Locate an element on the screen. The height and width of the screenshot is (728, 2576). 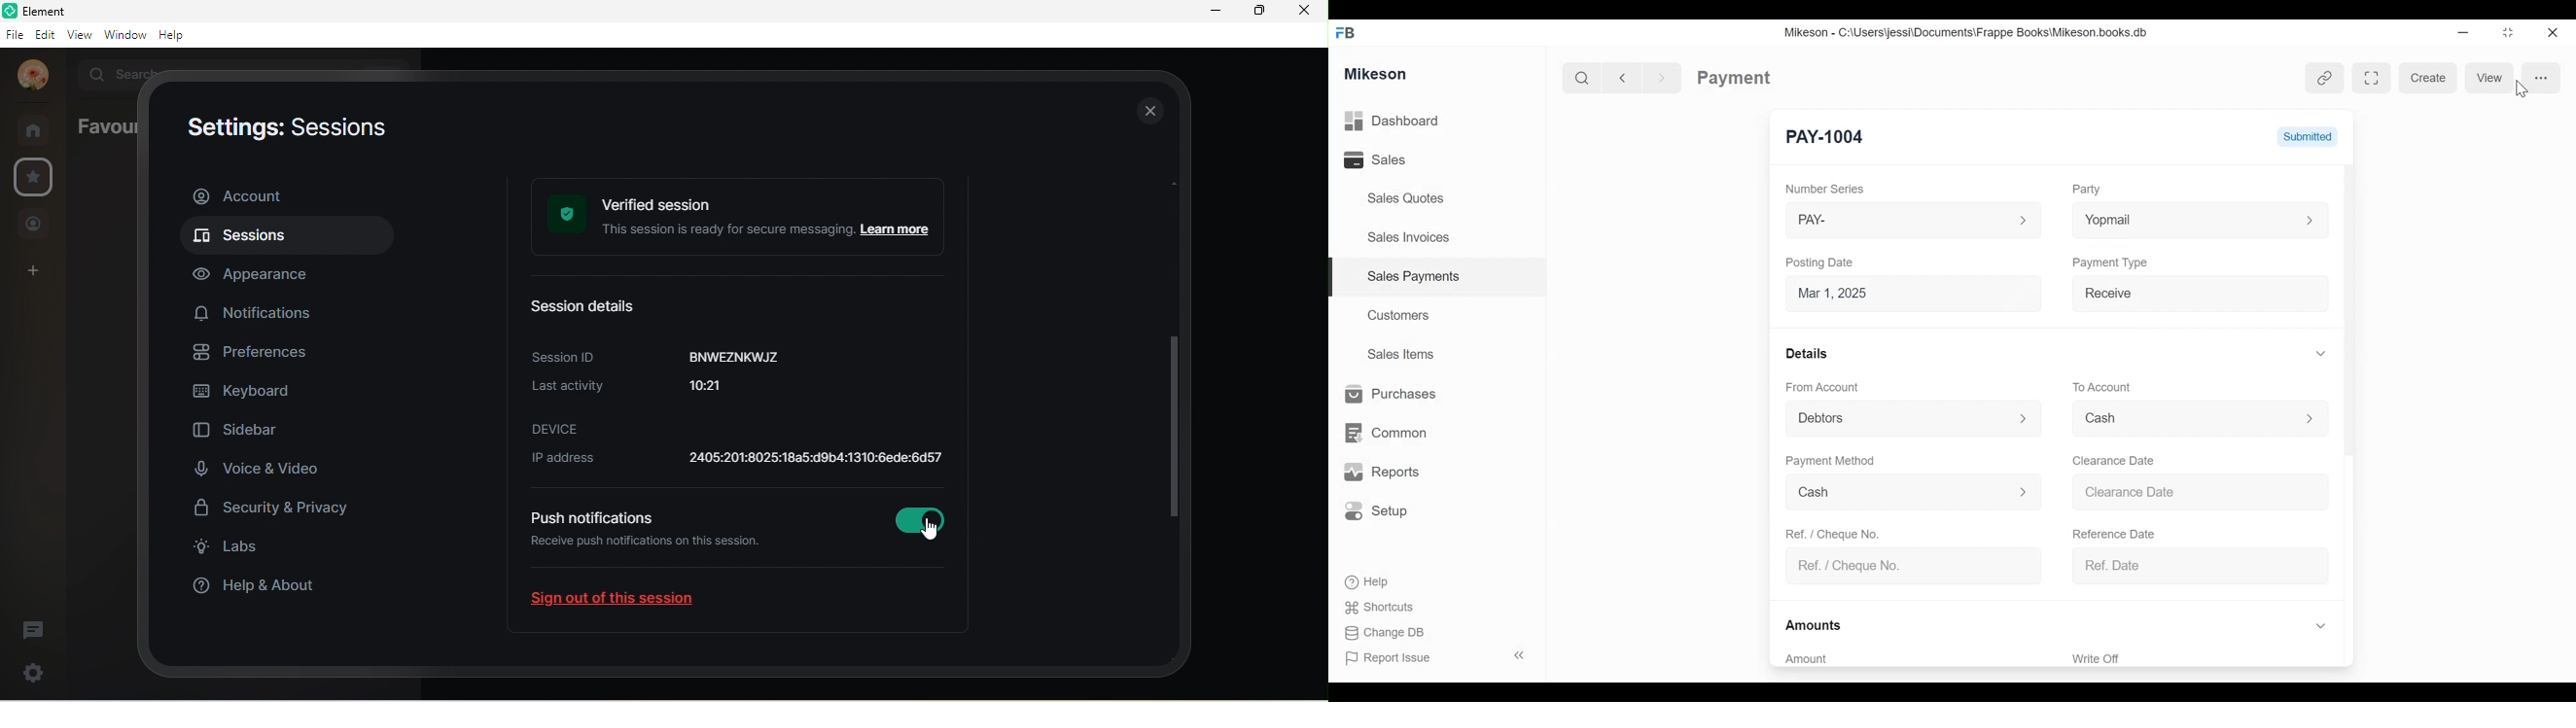
From Account is located at coordinates (1826, 387).